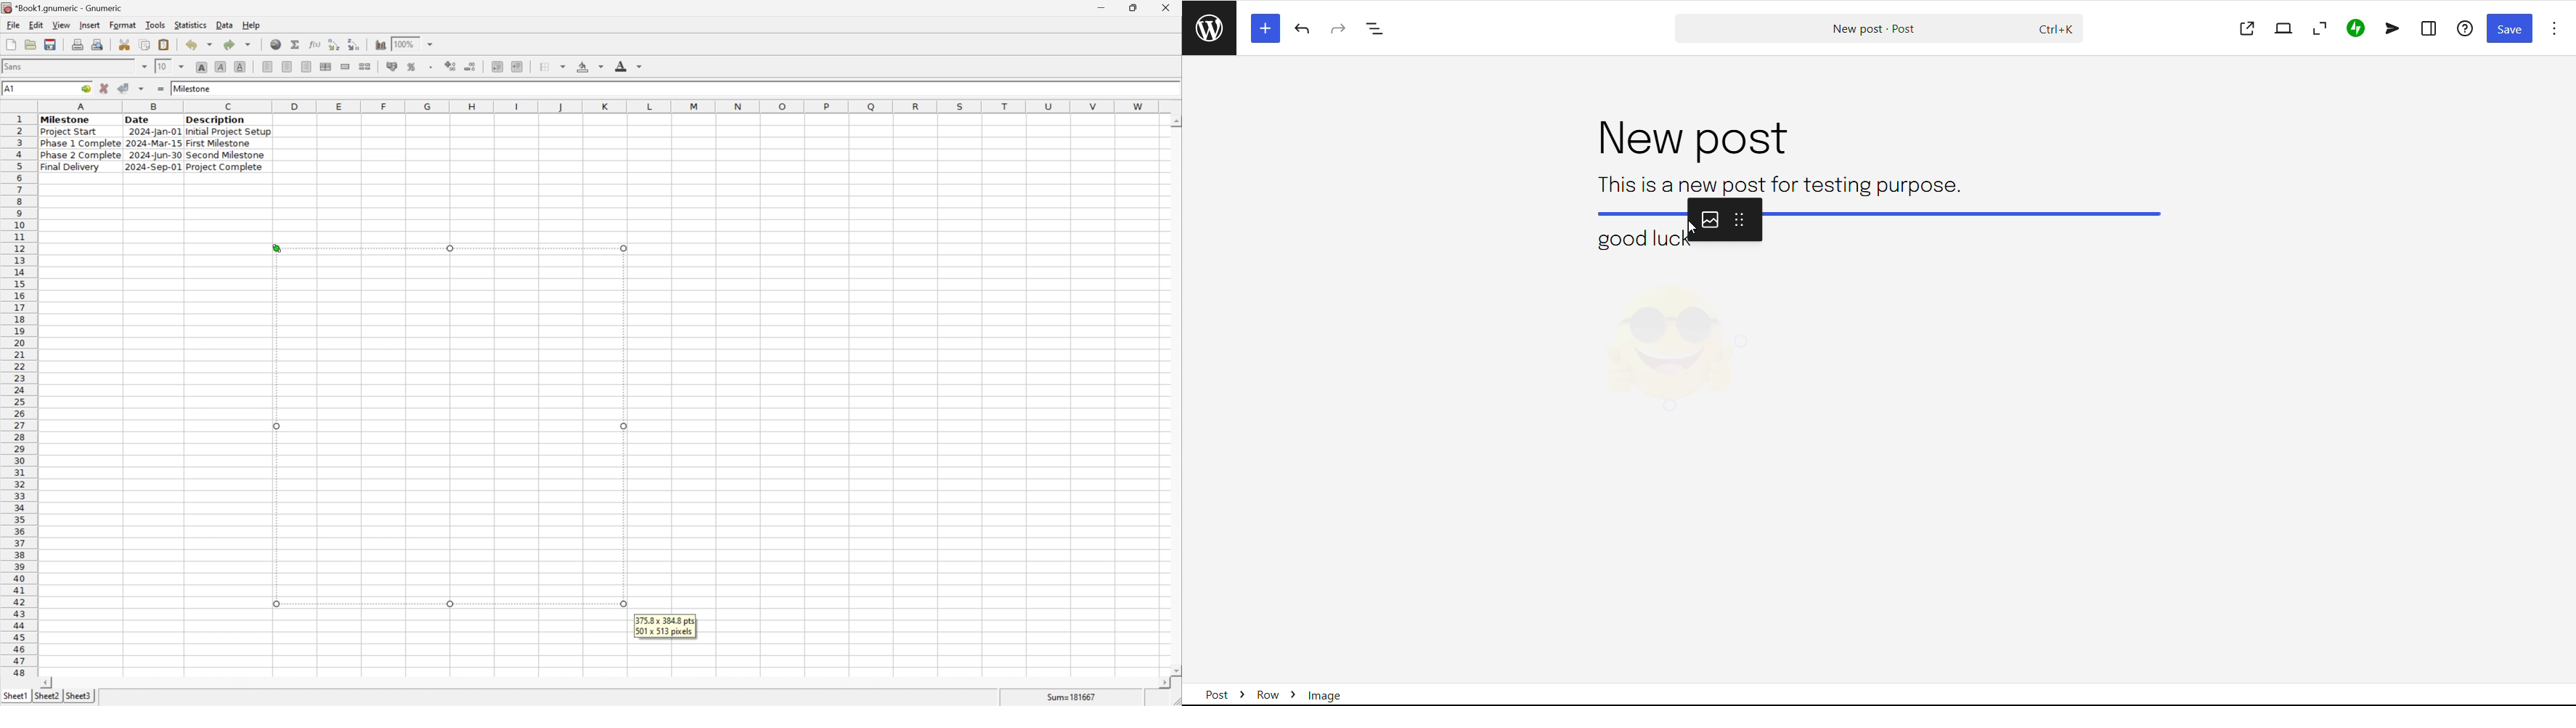  Describe the element at coordinates (497, 67) in the screenshot. I see `decrease indent` at that location.